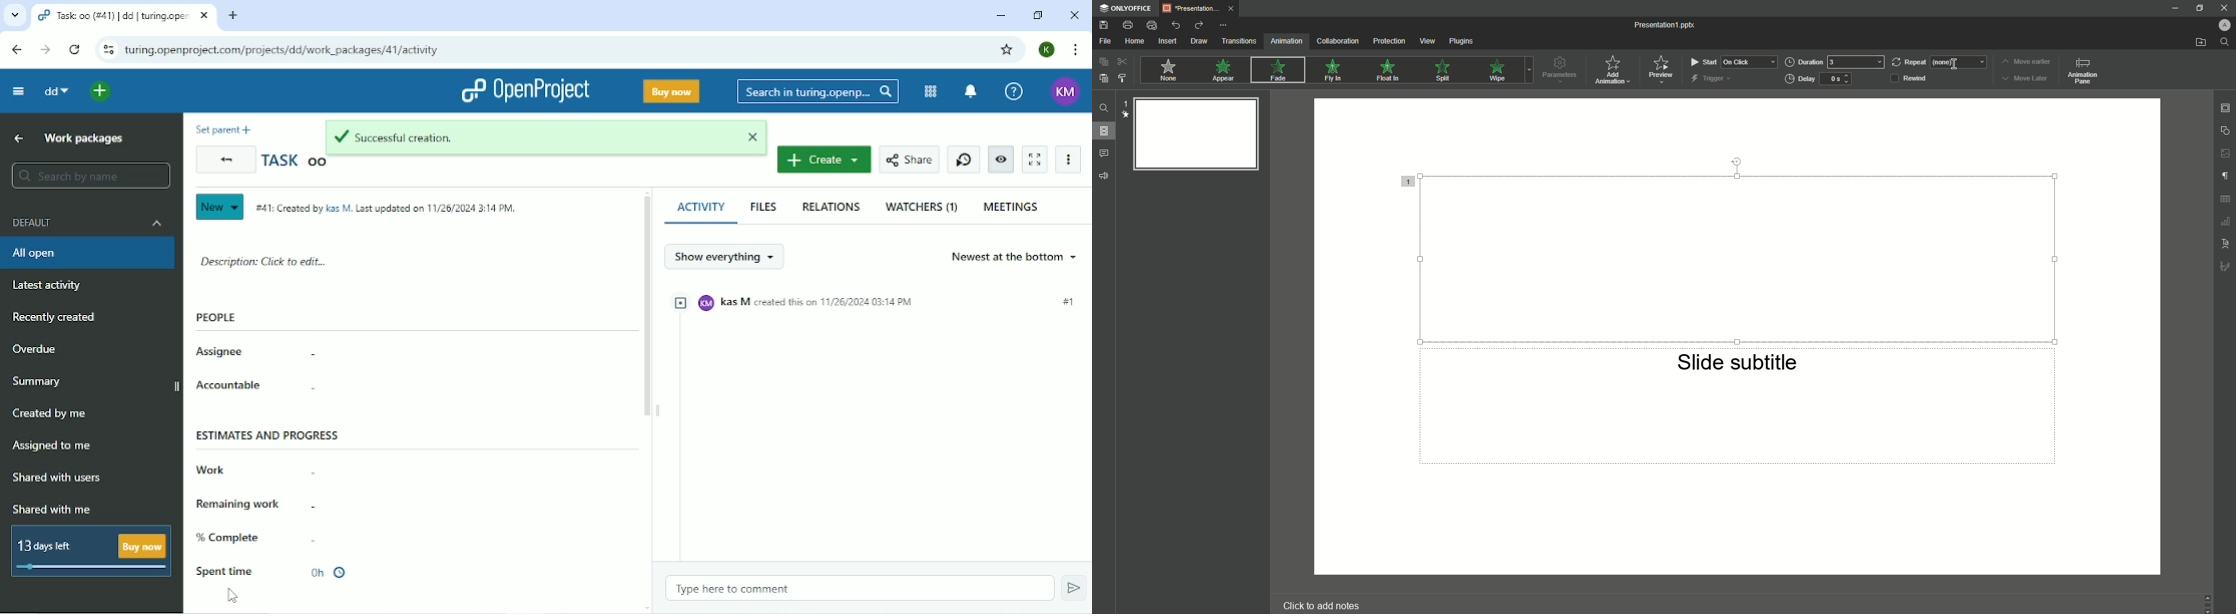 The height and width of the screenshot is (616, 2240). Describe the element at coordinates (1820, 79) in the screenshot. I see `Delay` at that location.